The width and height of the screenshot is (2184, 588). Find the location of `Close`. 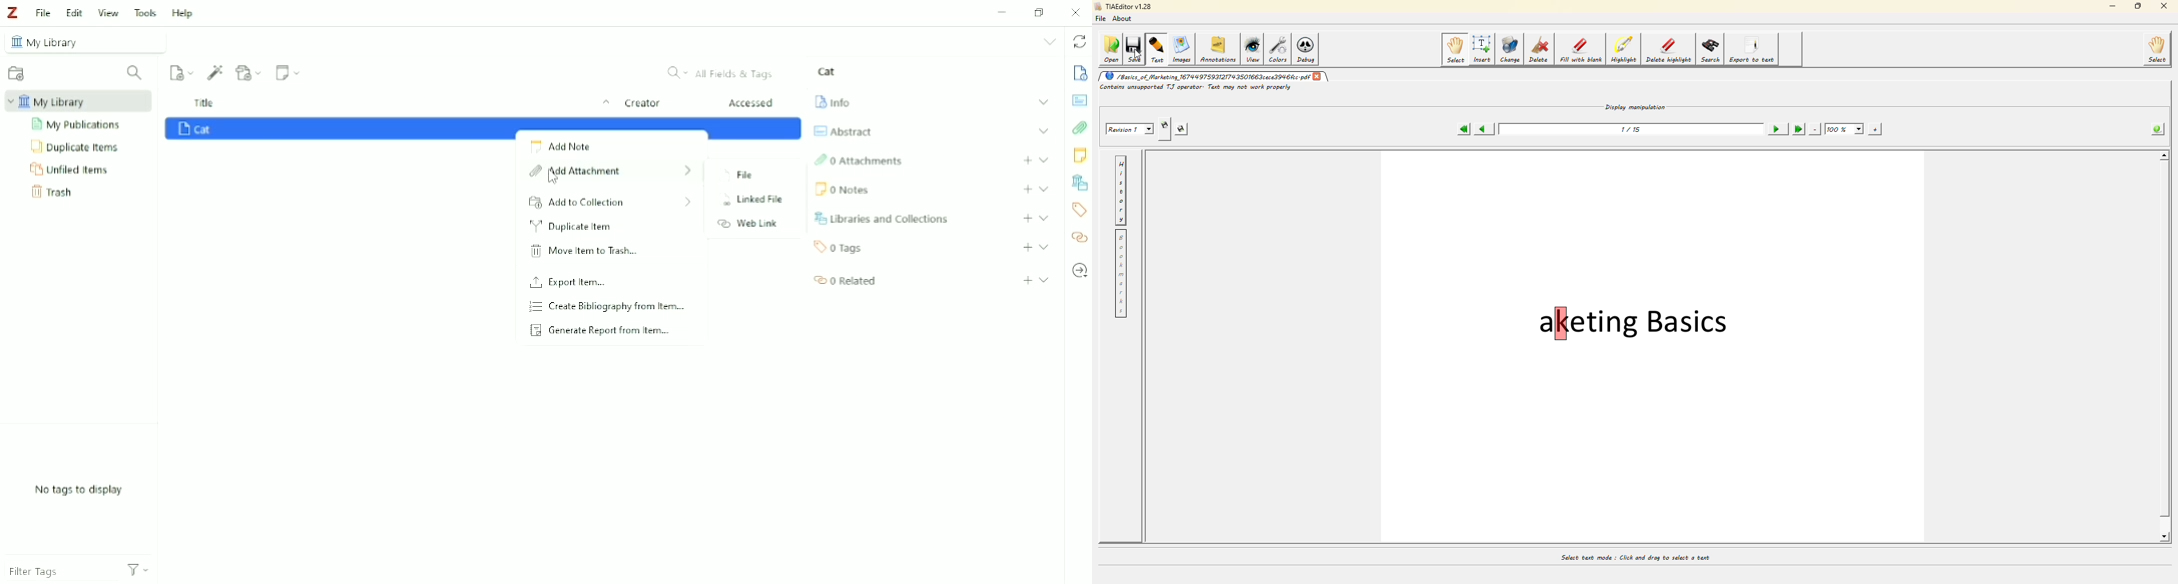

Close is located at coordinates (1075, 12).